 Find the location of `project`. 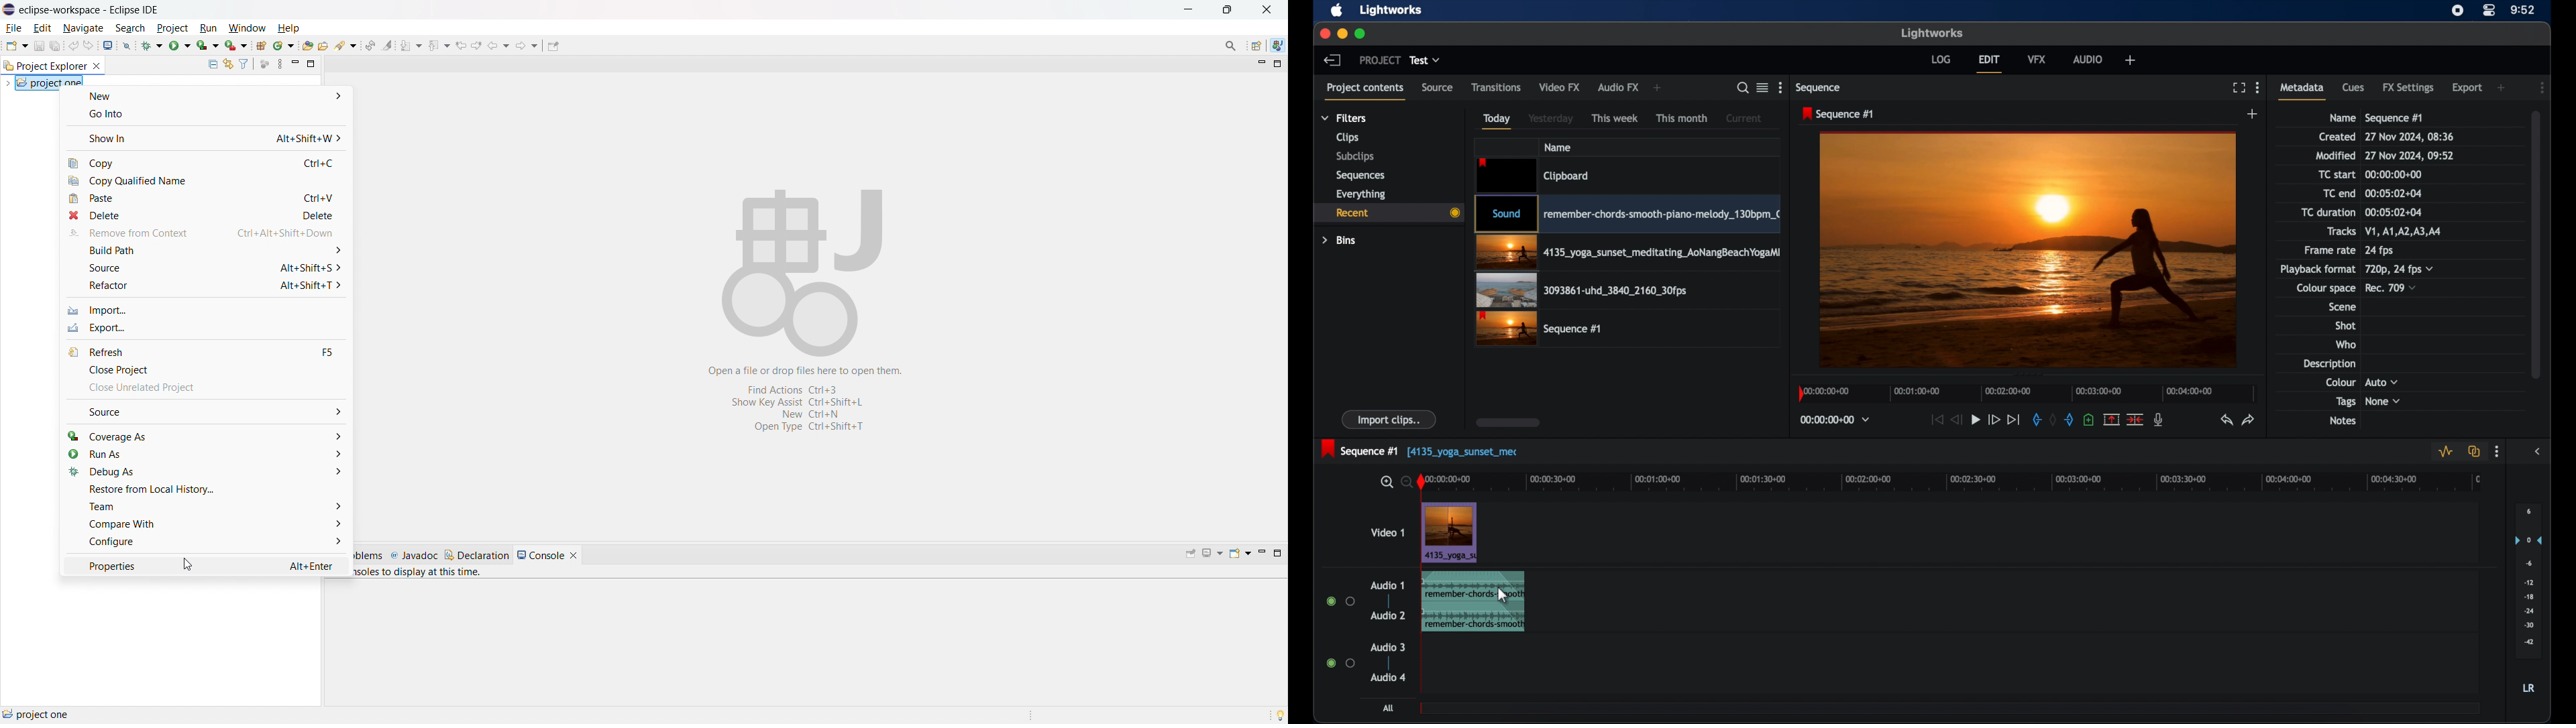

project is located at coordinates (1379, 60).